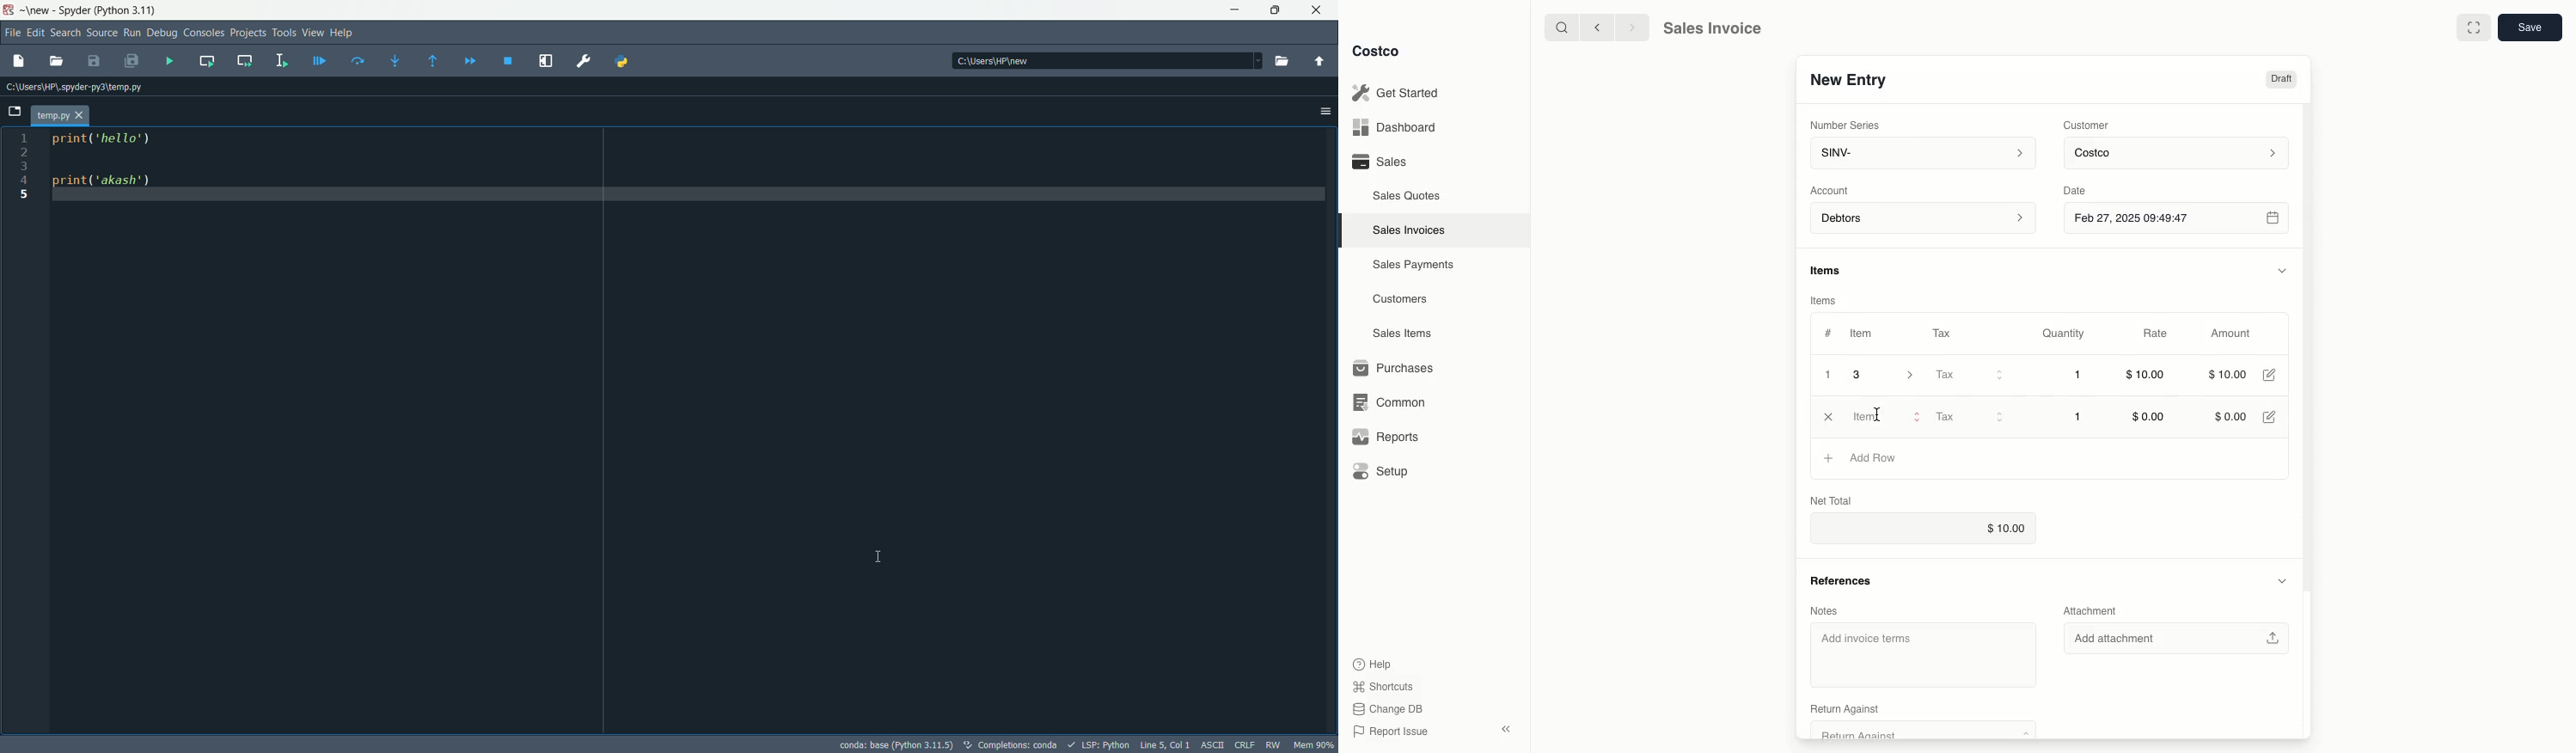 The height and width of the screenshot is (756, 2576). I want to click on Common, so click(1386, 401).